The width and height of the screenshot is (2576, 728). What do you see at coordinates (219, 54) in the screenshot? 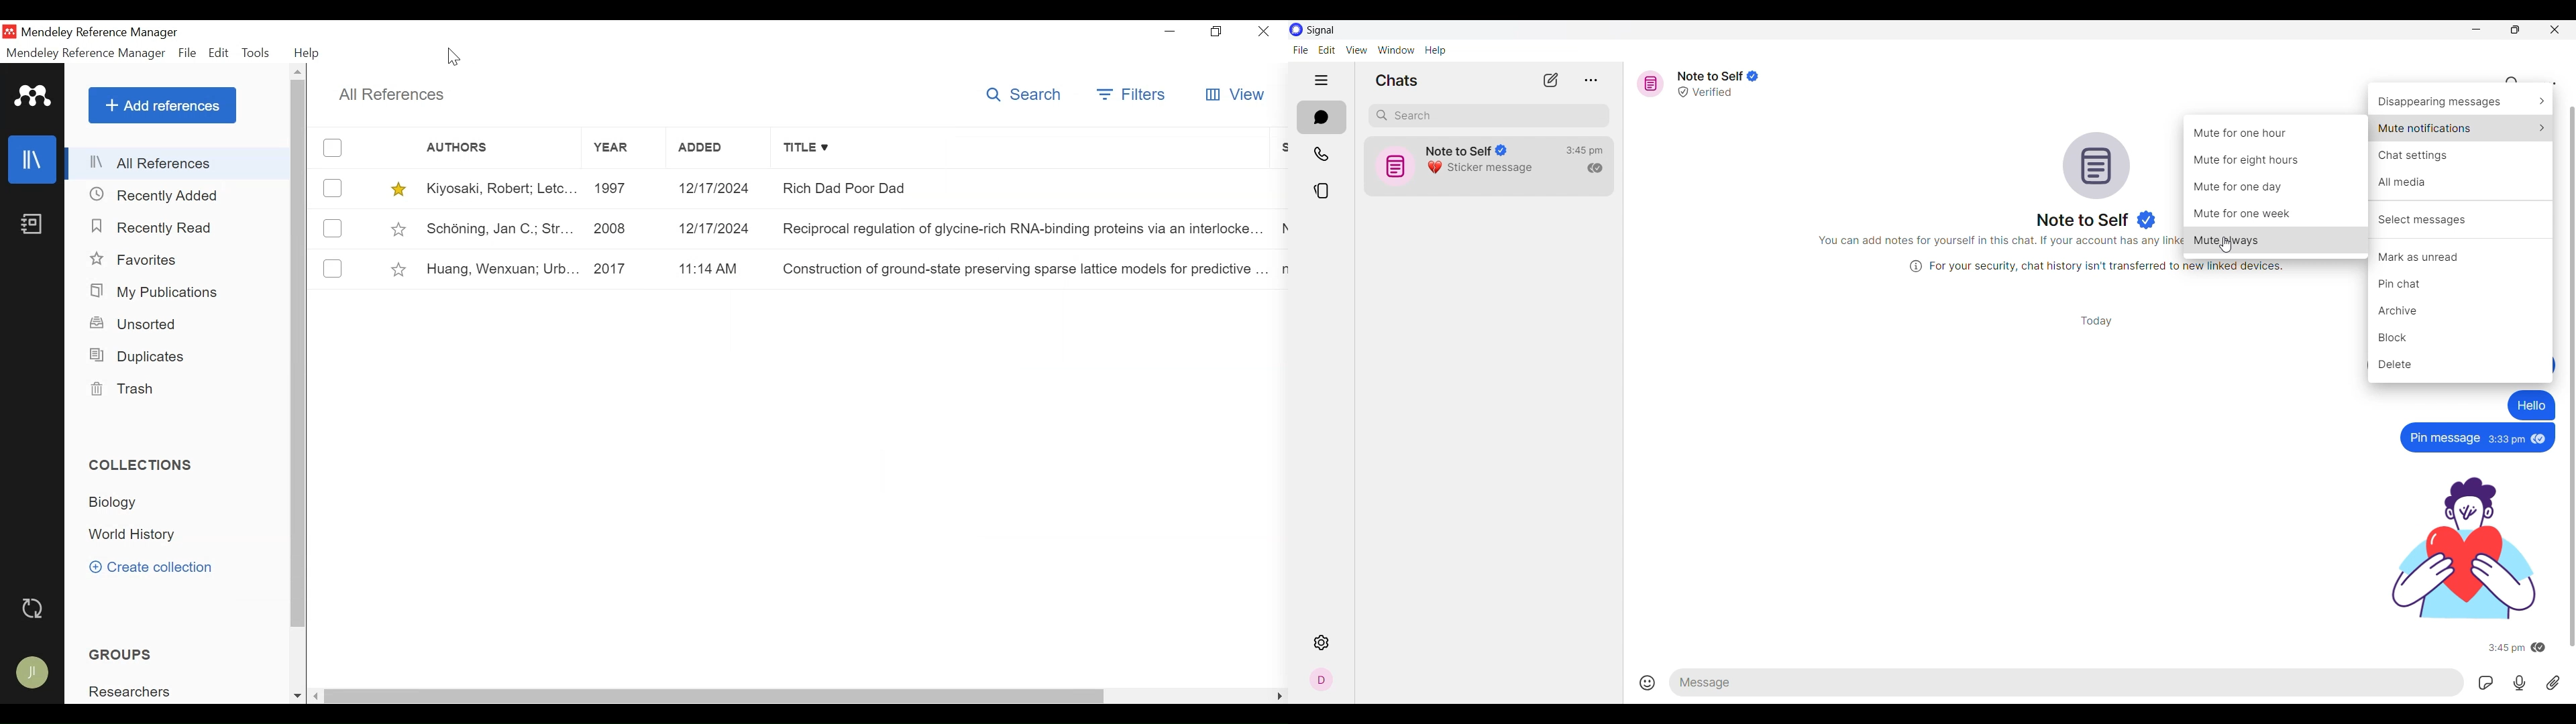
I see `Edit` at bounding box center [219, 54].